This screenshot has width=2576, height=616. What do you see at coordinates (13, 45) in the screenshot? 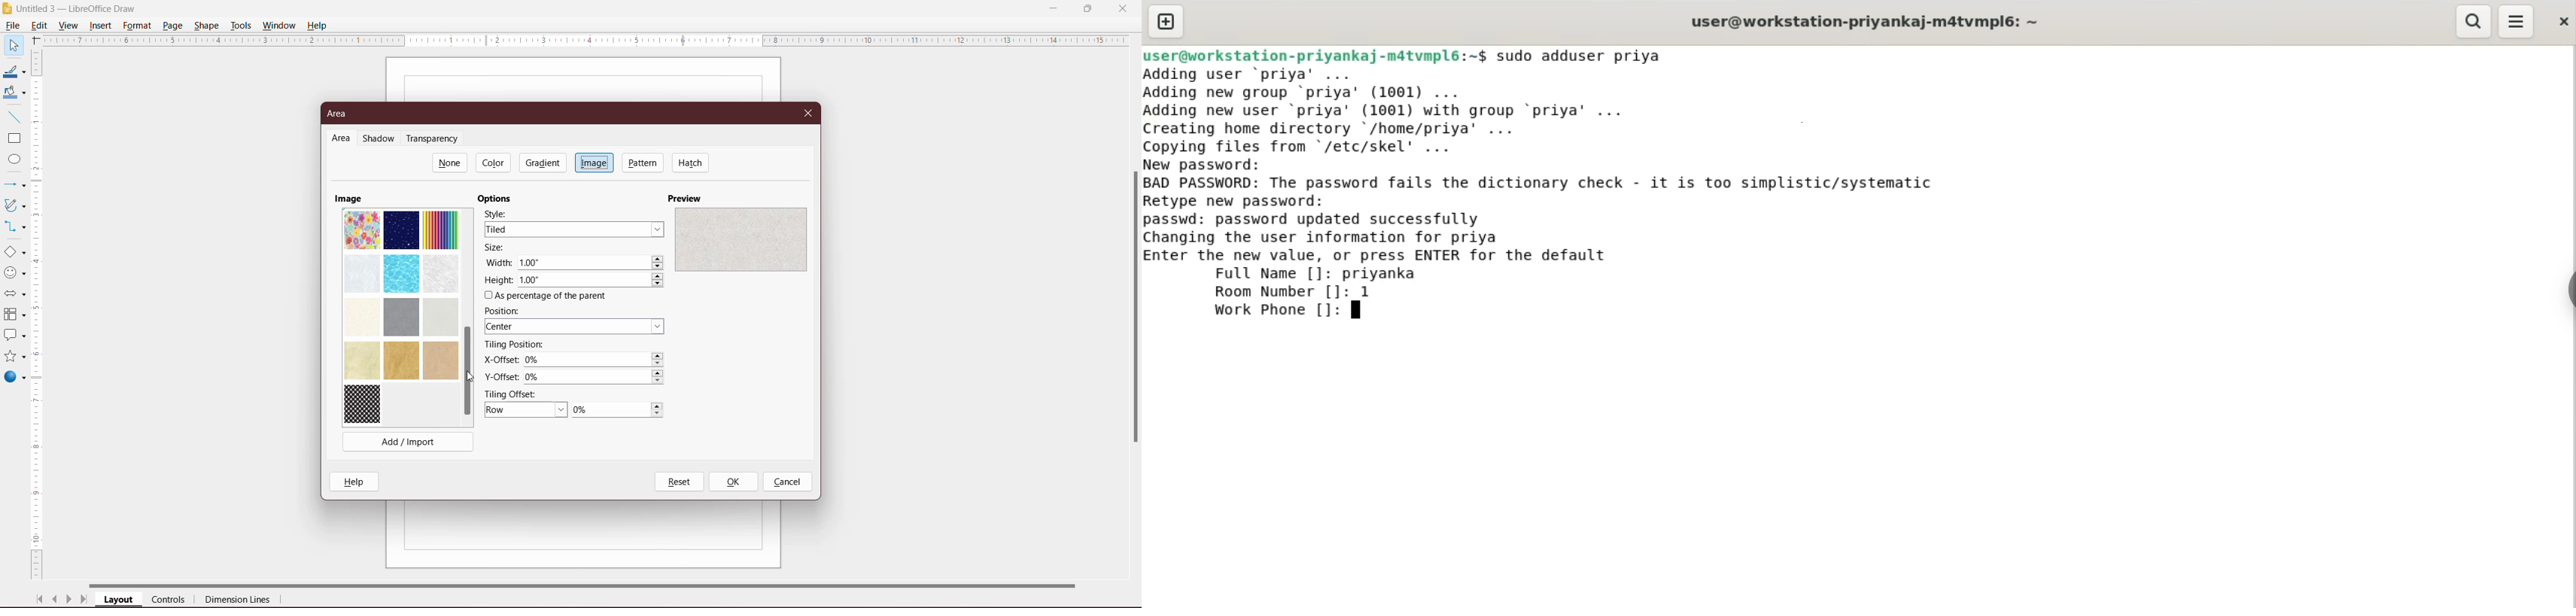
I see `Select` at bounding box center [13, 45].